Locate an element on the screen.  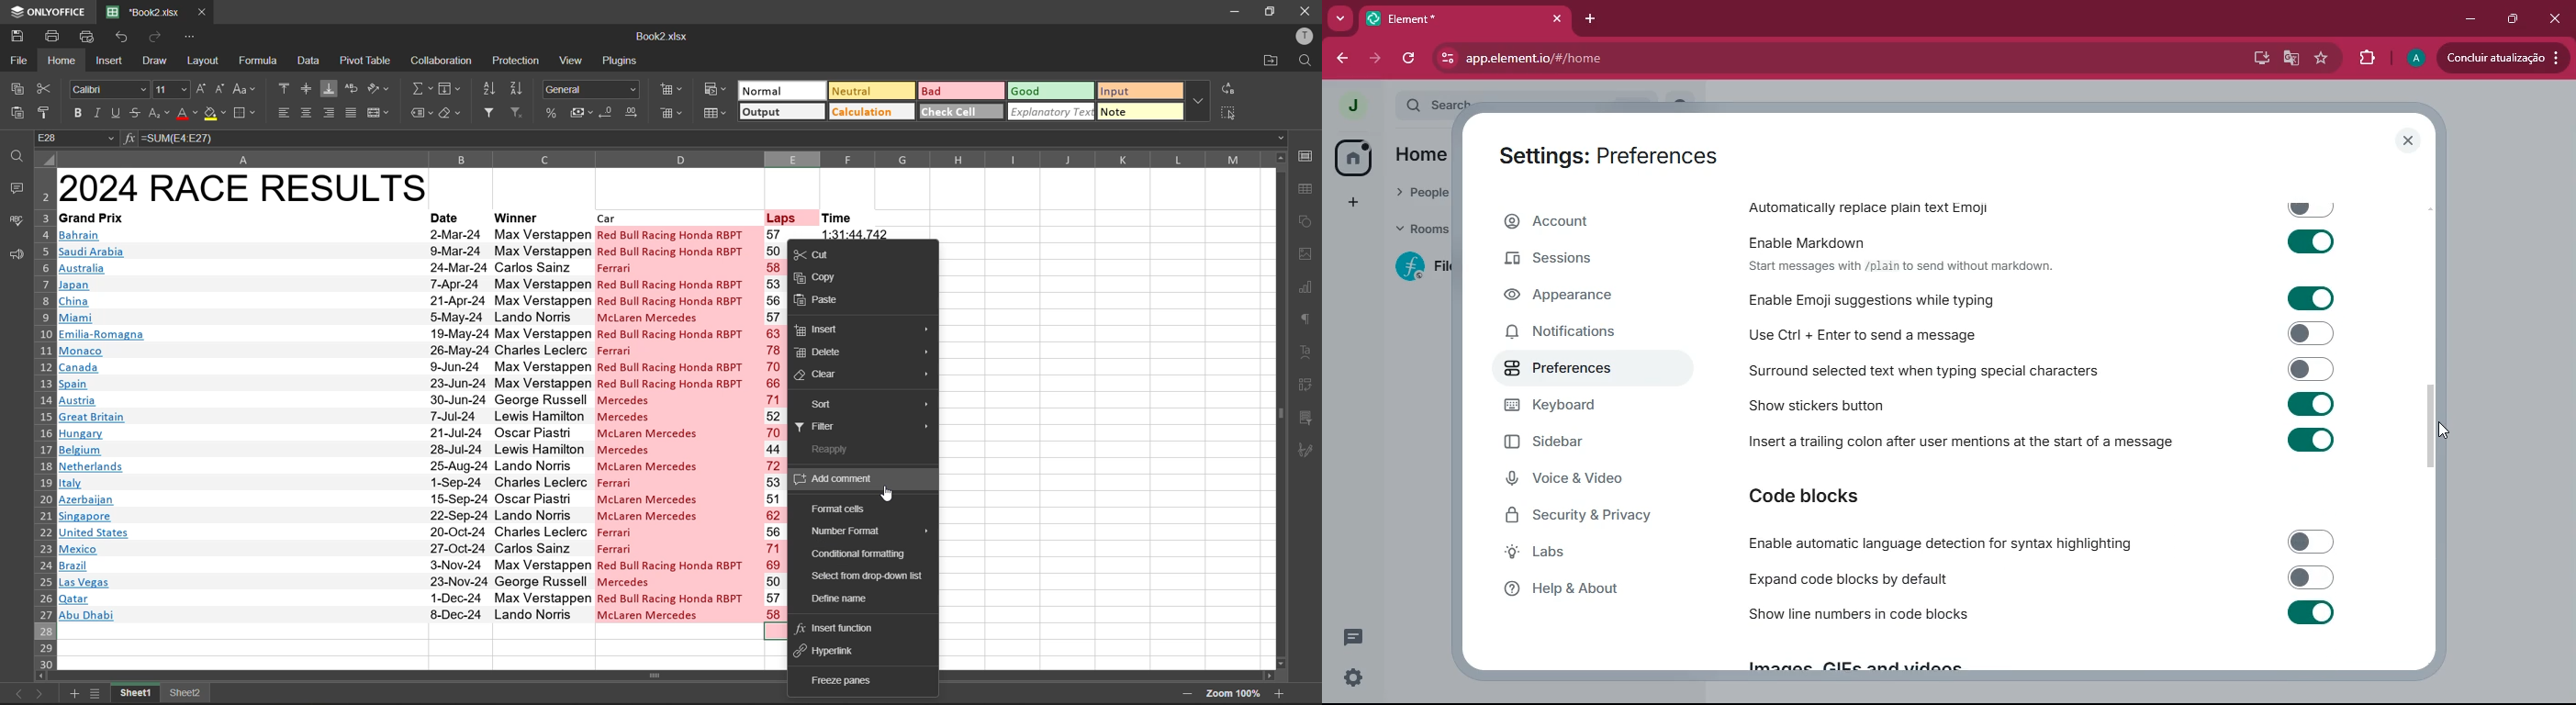
paste is located at coordinates (17, 109).